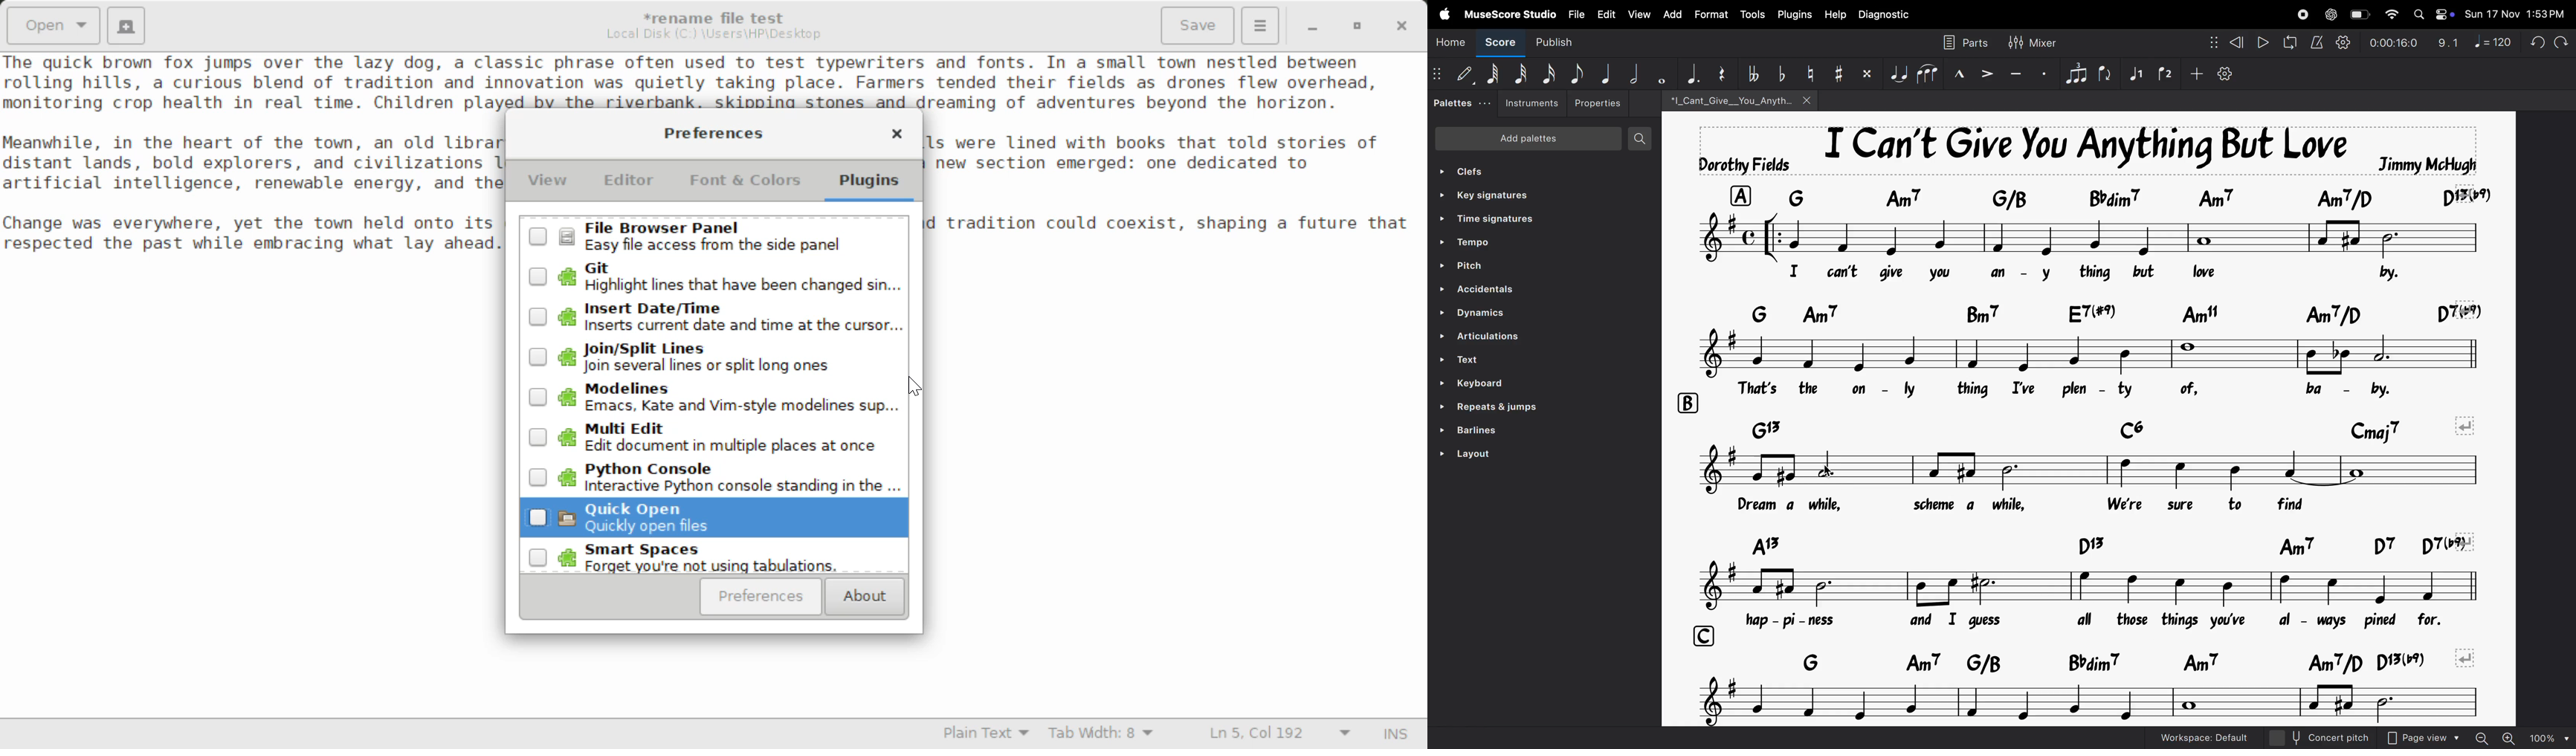 Image resolution: width=2576 pixels, height=756 pixels. I want to click on Page view, so click(2424, 737).